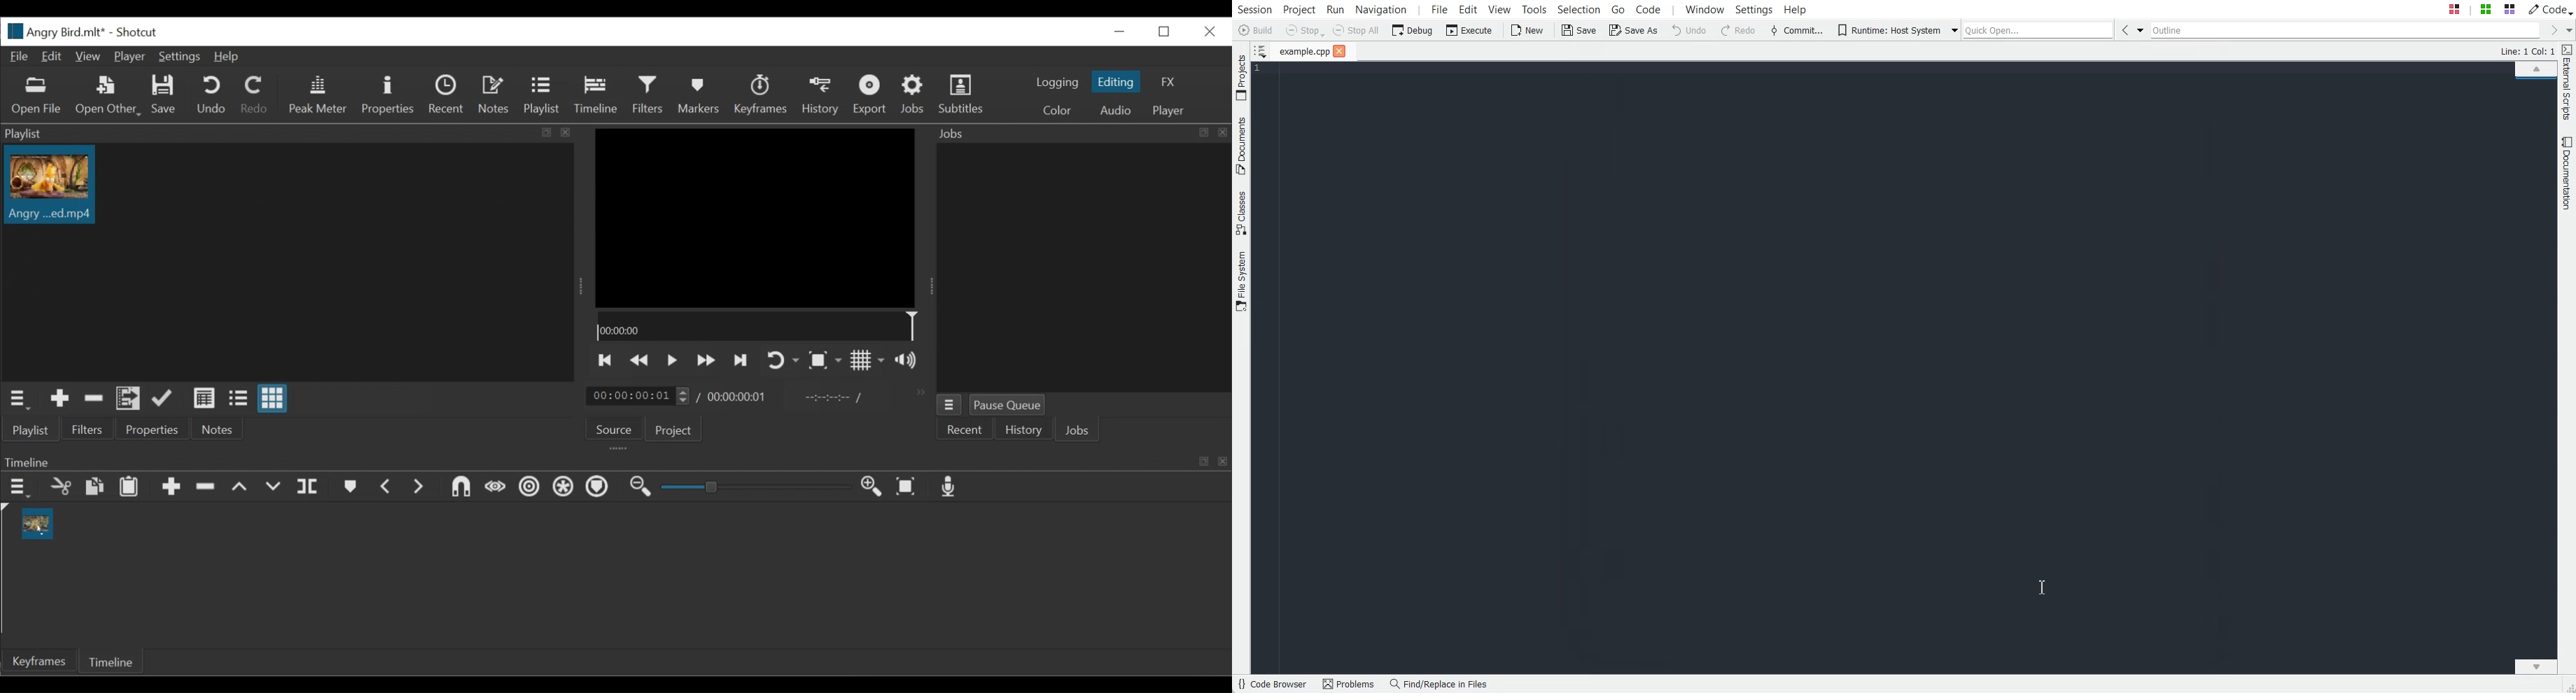 This screenshot has width=2576, height=700. What do you see at coordinates (605, 360) in the screenshot?
I see `Skip to the previous point` at bounding box center [605, 360].